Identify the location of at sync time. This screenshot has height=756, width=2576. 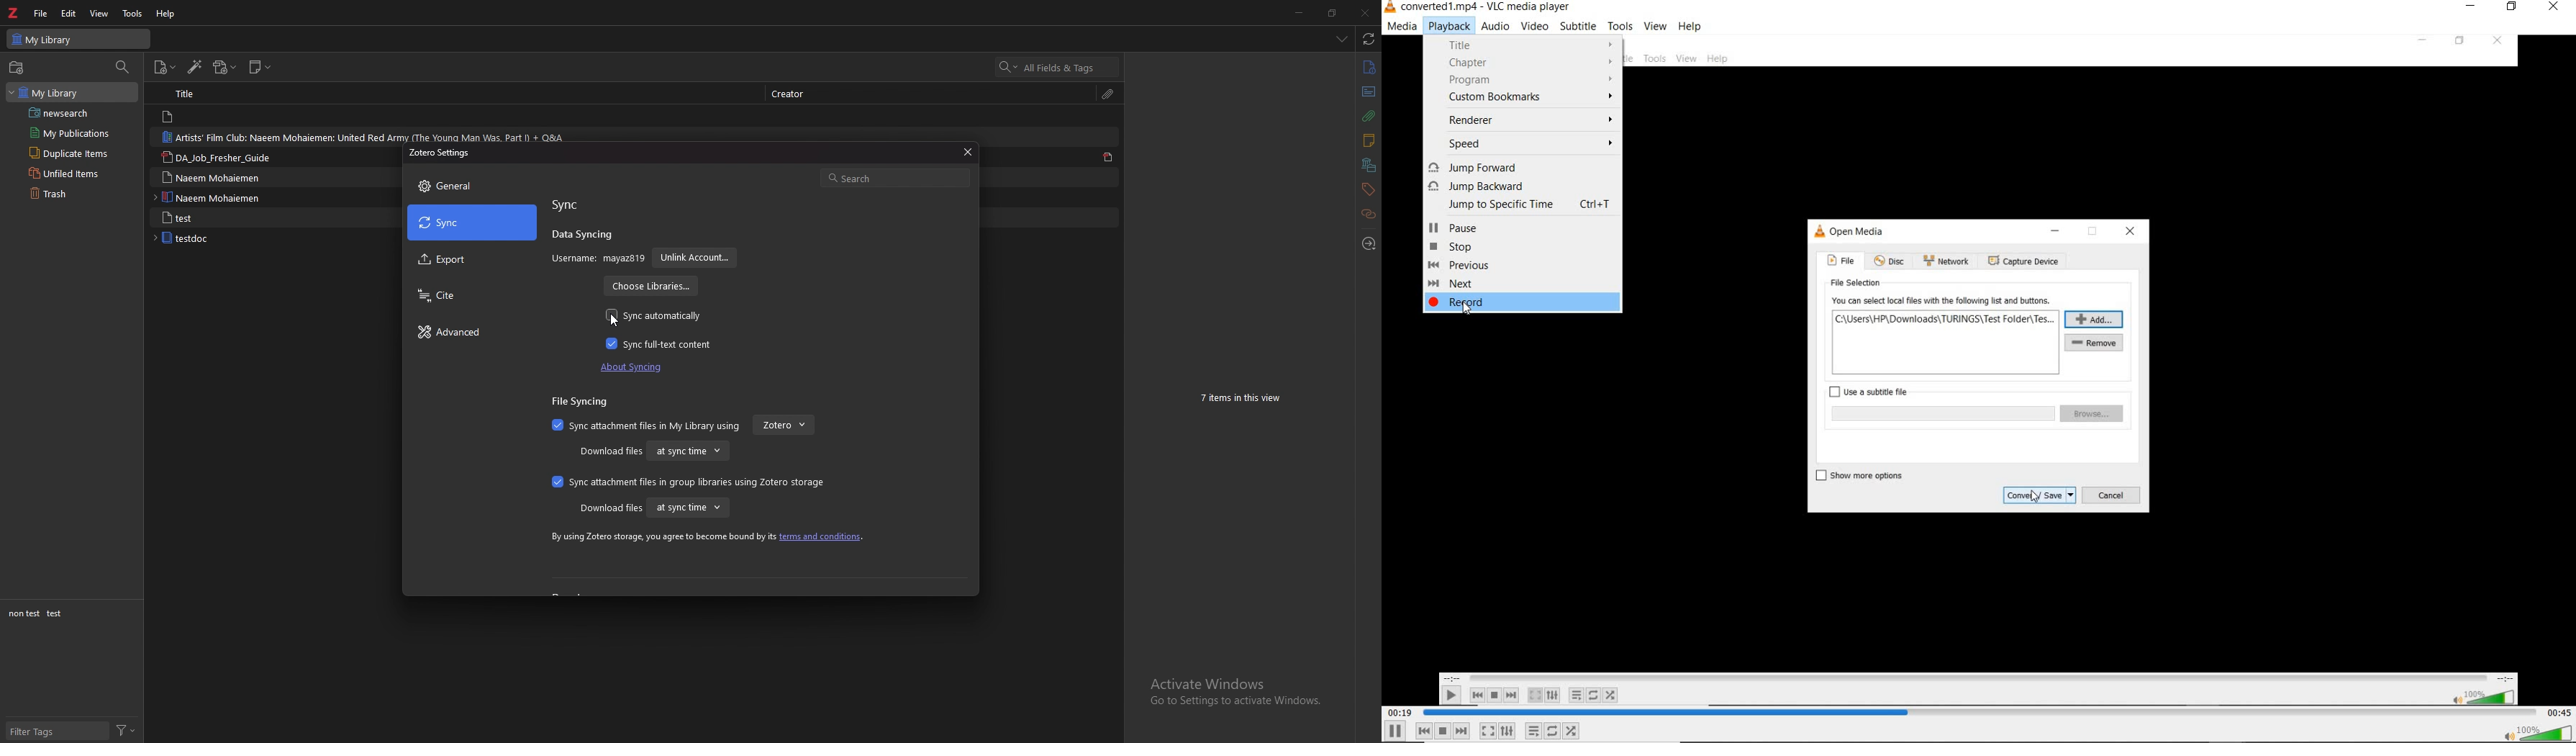
(688, 450).